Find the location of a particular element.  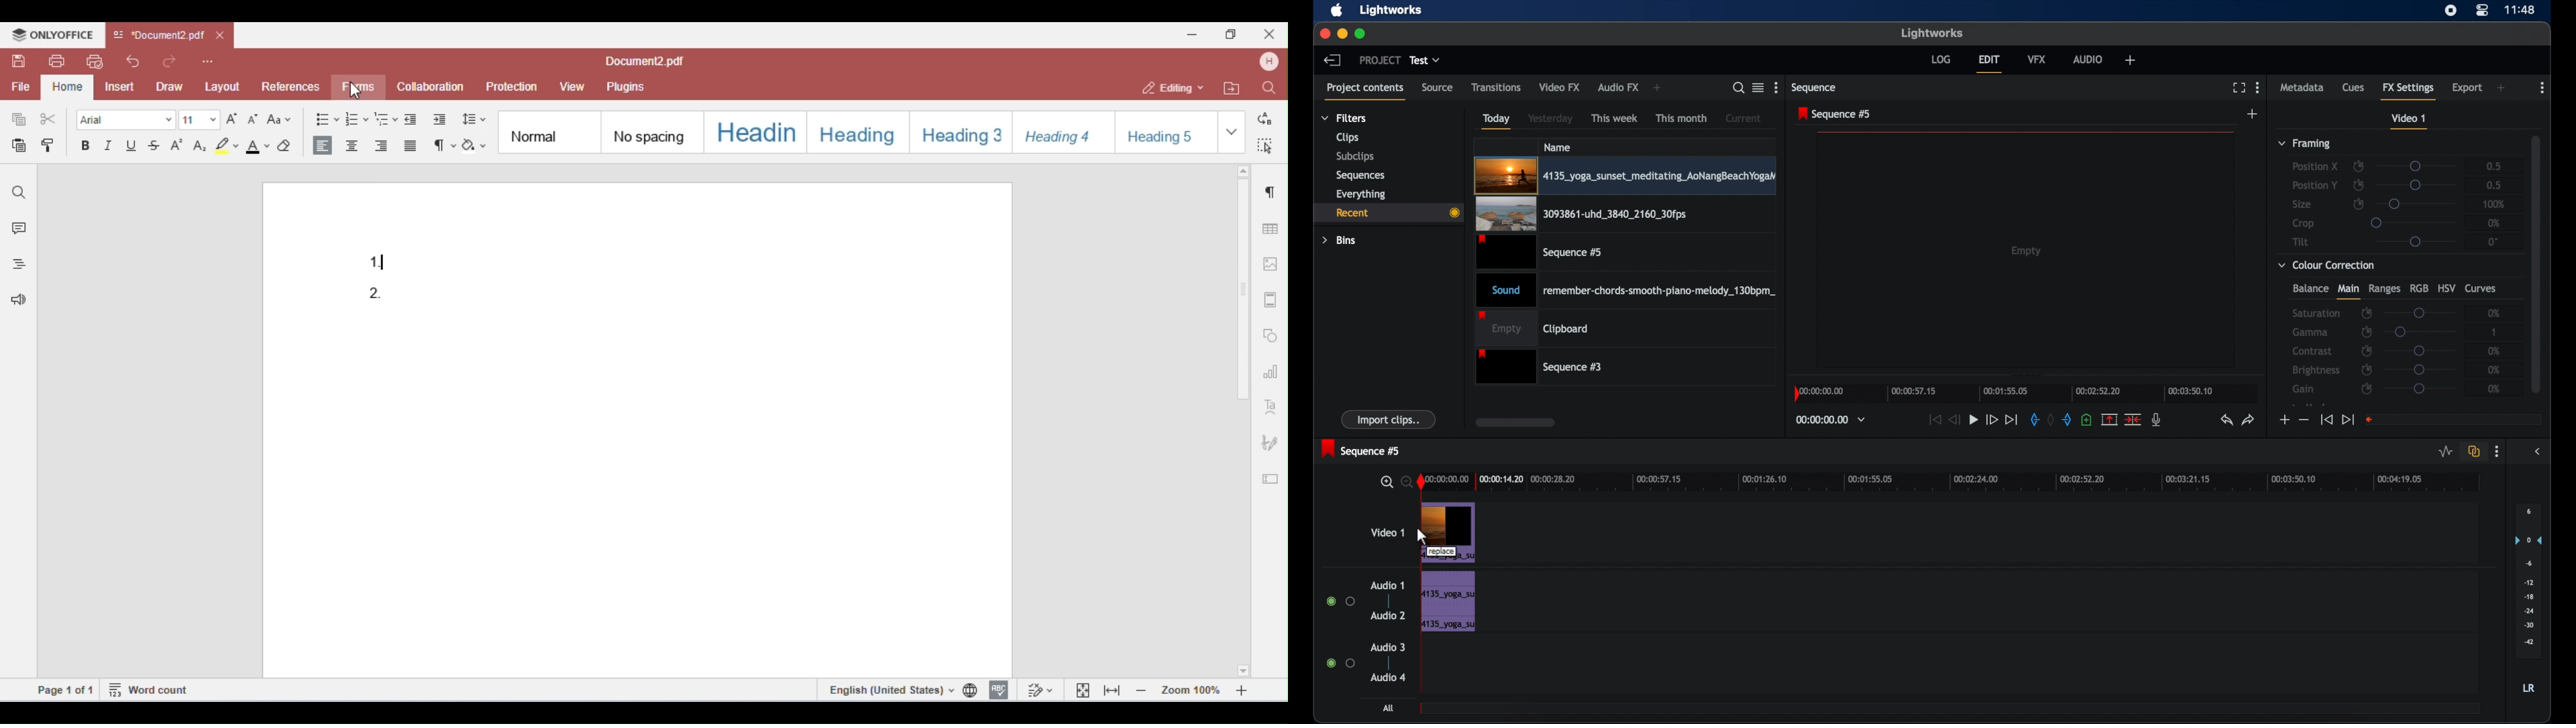

gamma is located at coordinates (2310, 332).